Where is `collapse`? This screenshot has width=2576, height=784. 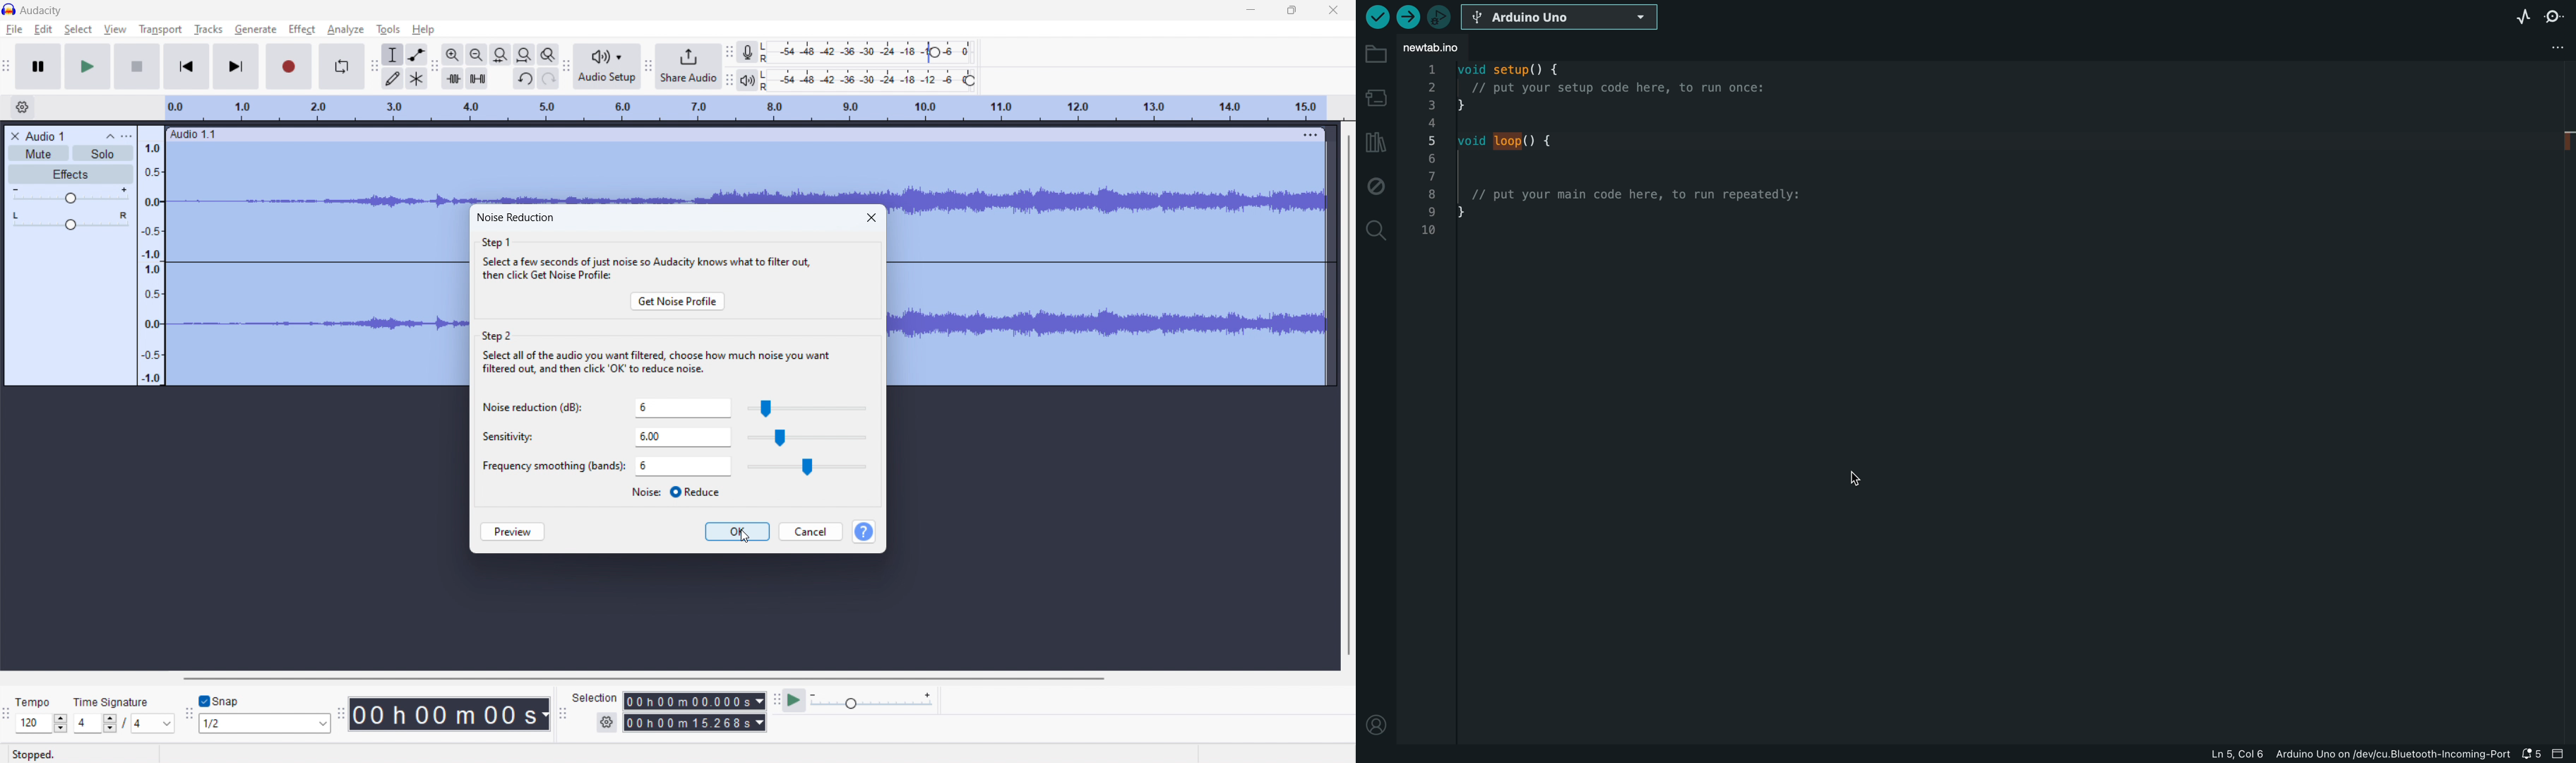
collapse is located at coordinates (109, 136).